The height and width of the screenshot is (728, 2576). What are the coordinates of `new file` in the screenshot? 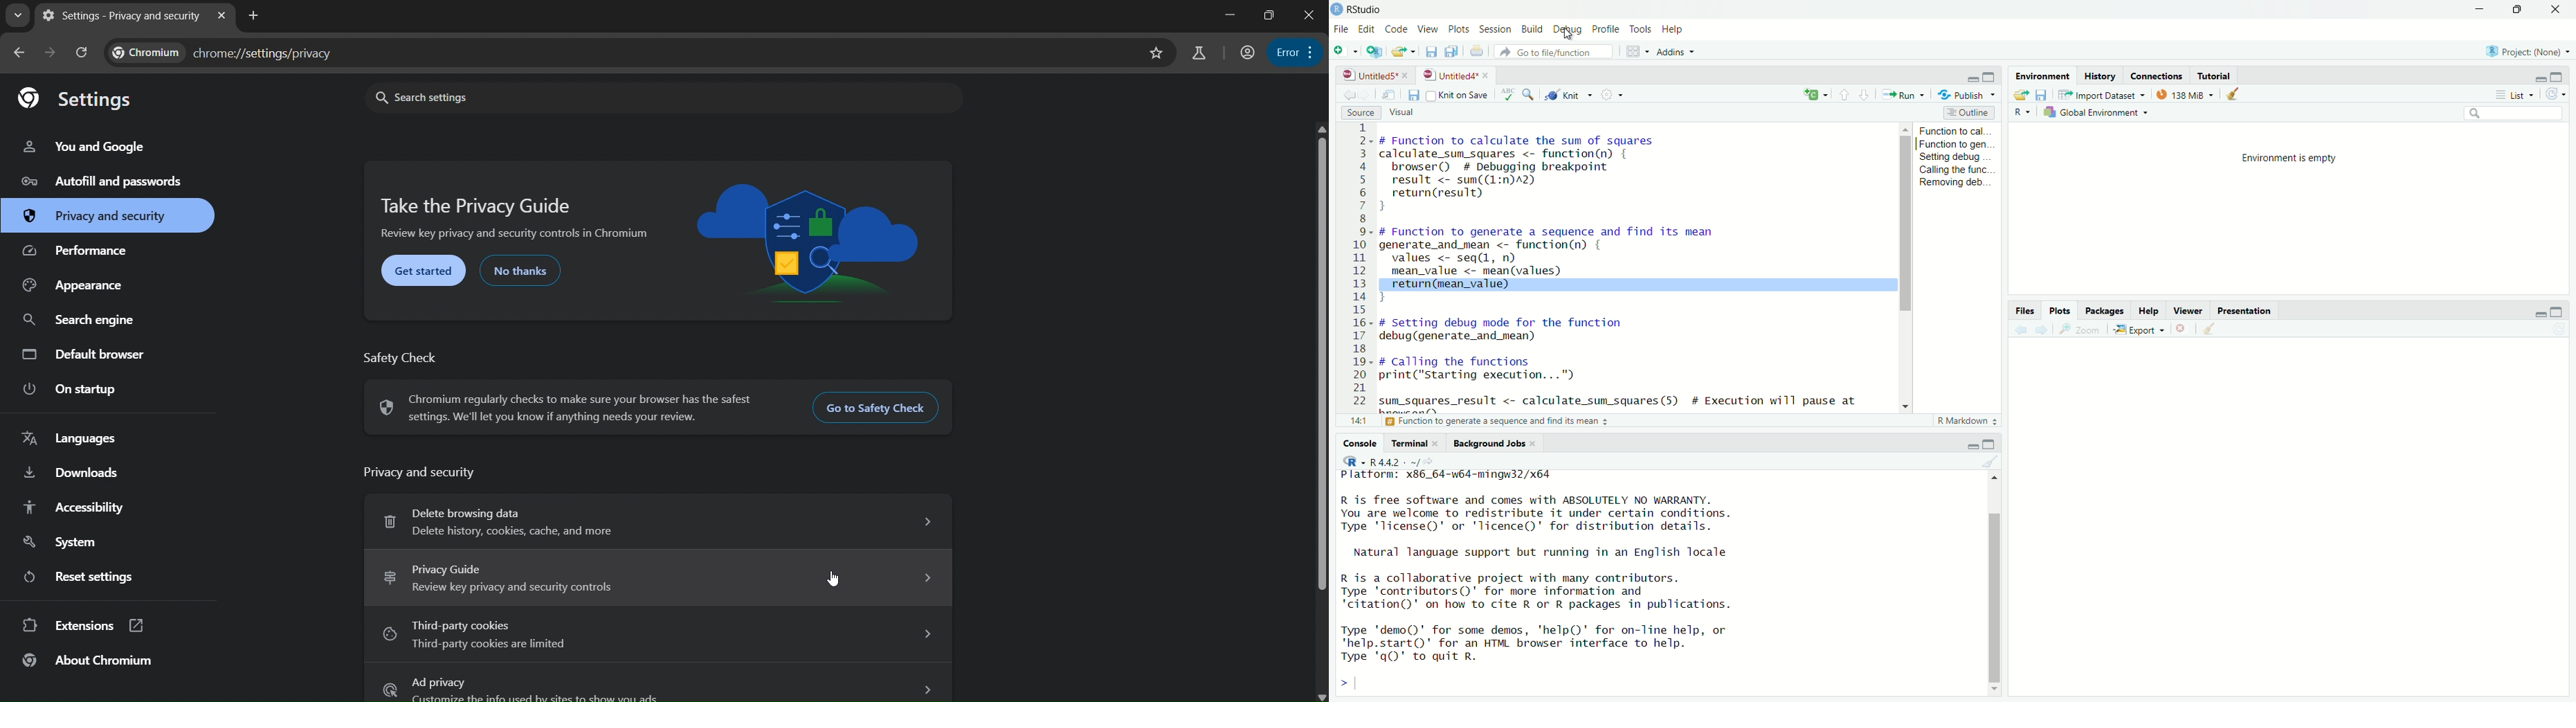 It's located at (1345, 51).